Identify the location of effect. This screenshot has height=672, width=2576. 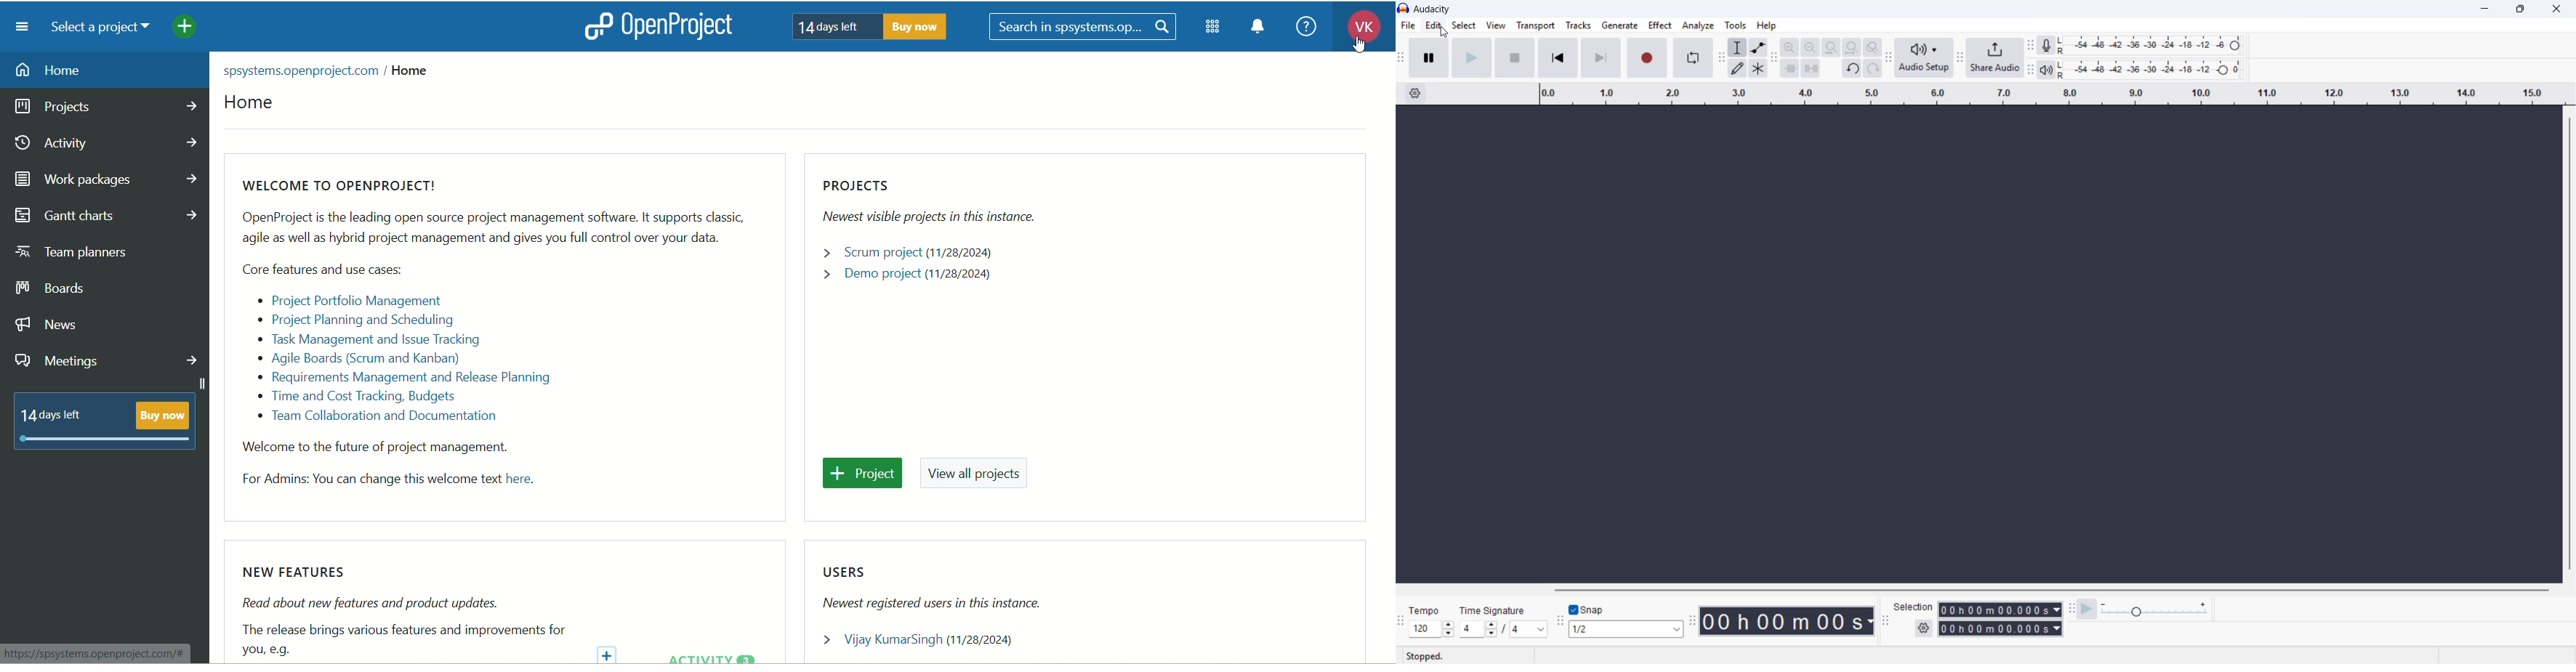
(1659, 25).